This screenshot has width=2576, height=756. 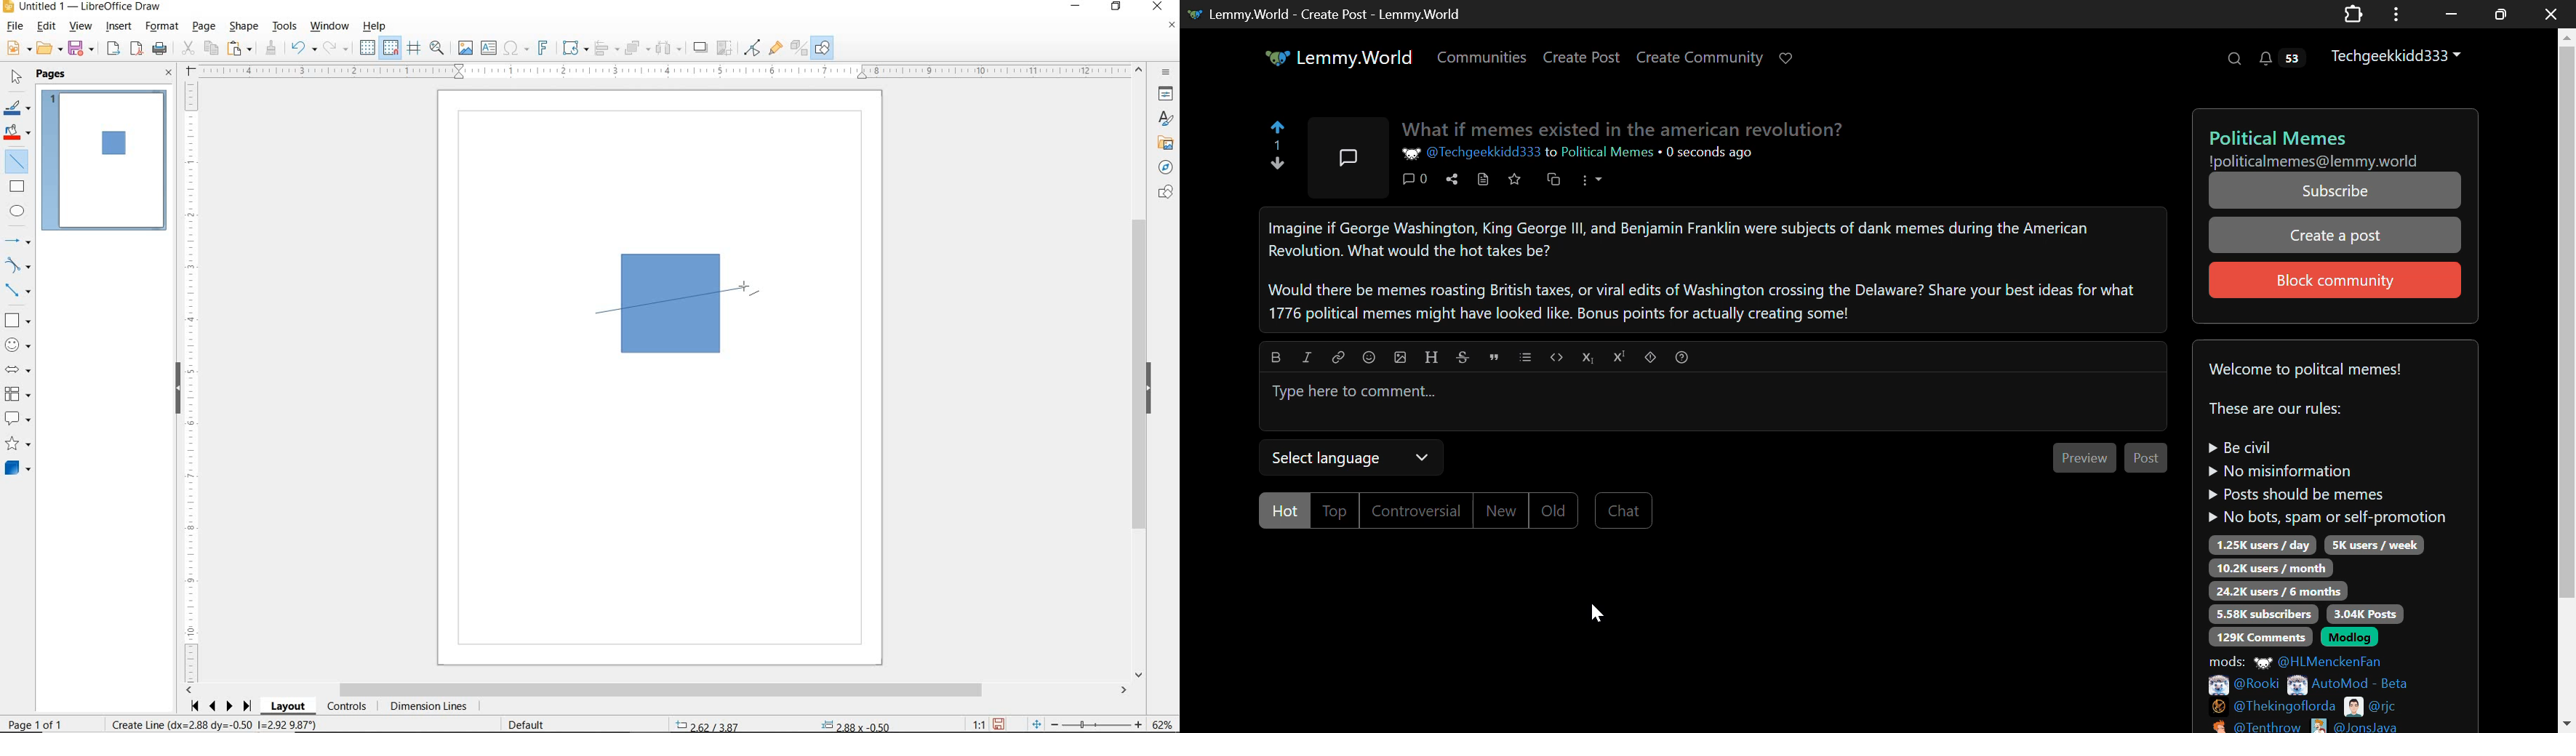 I want to click on Cursor Position AFTER_LAST_ACTION, so click(x=1599, y=614).